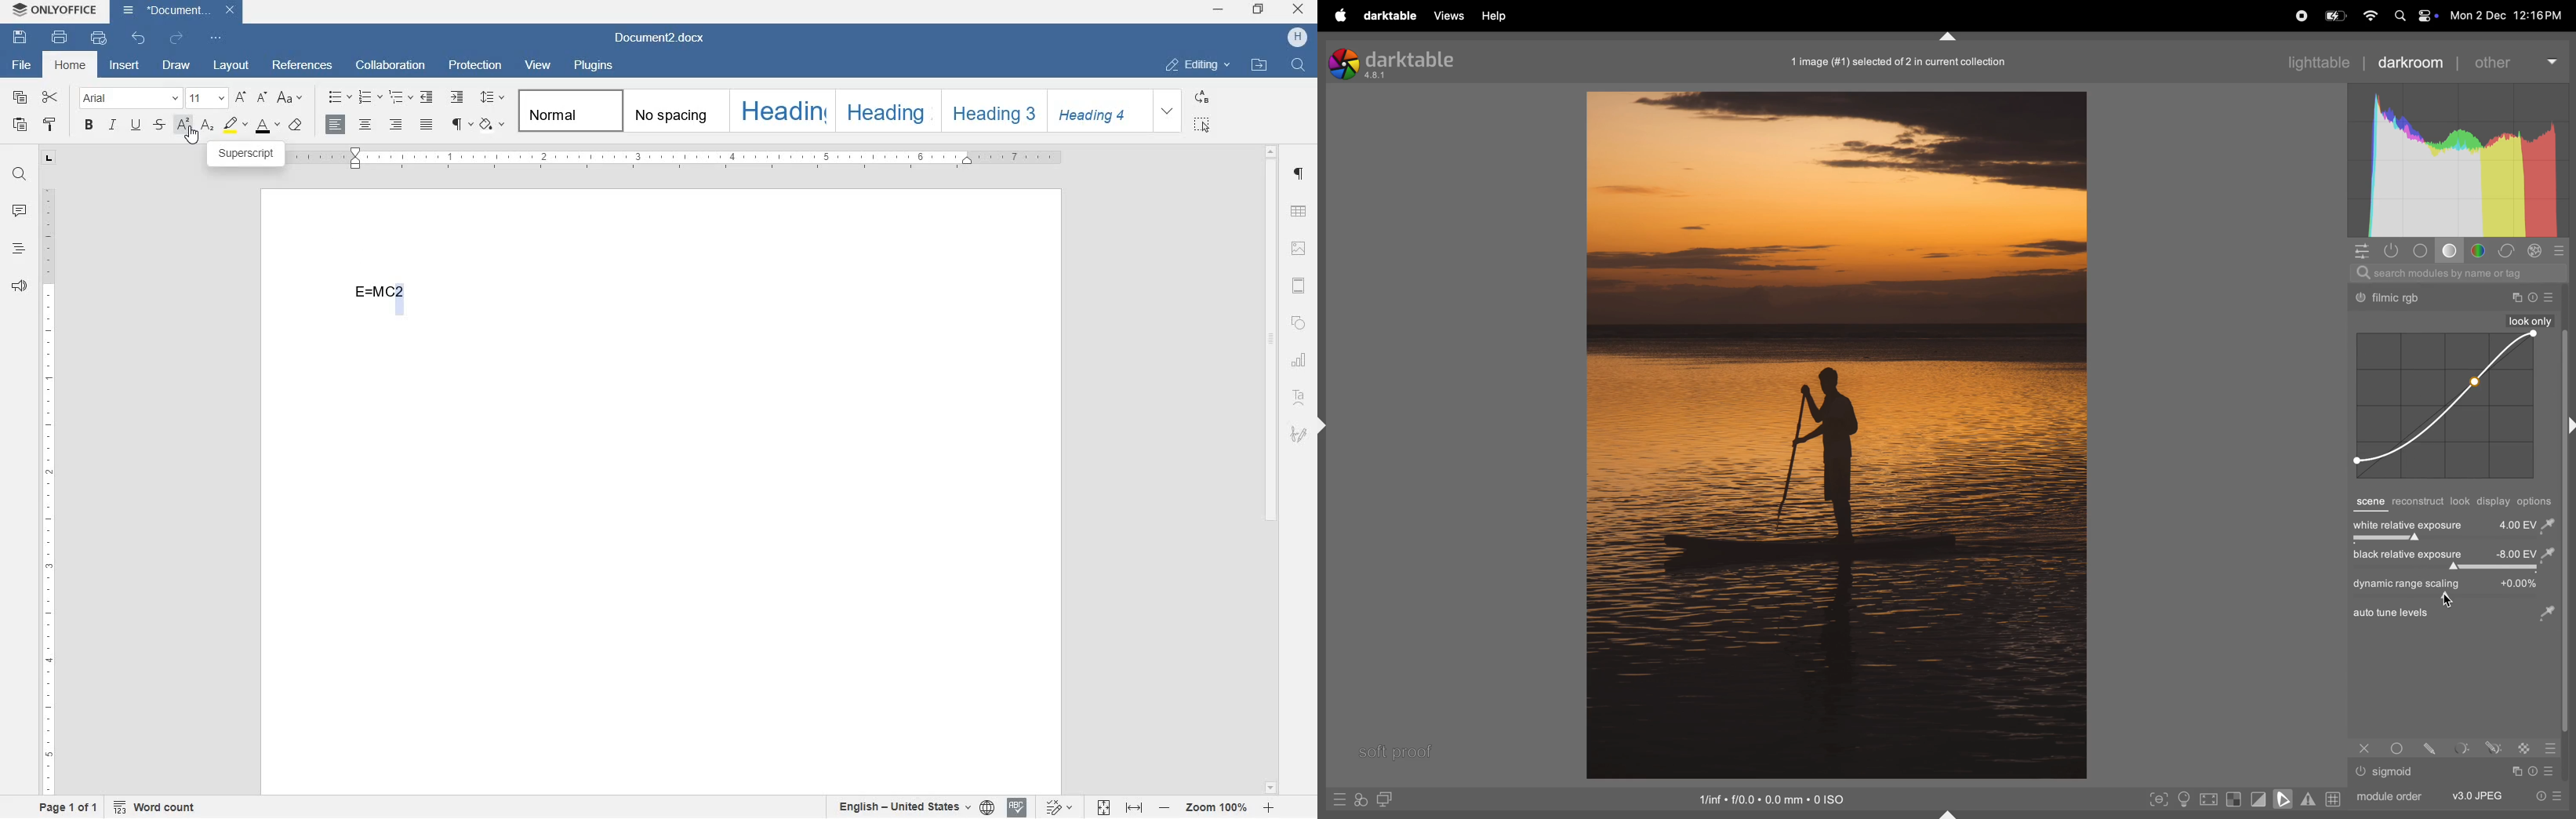  What do you see at coordinates (50, 126) in the screenshot?
I see `copy style` at bounding box center [50, 126].